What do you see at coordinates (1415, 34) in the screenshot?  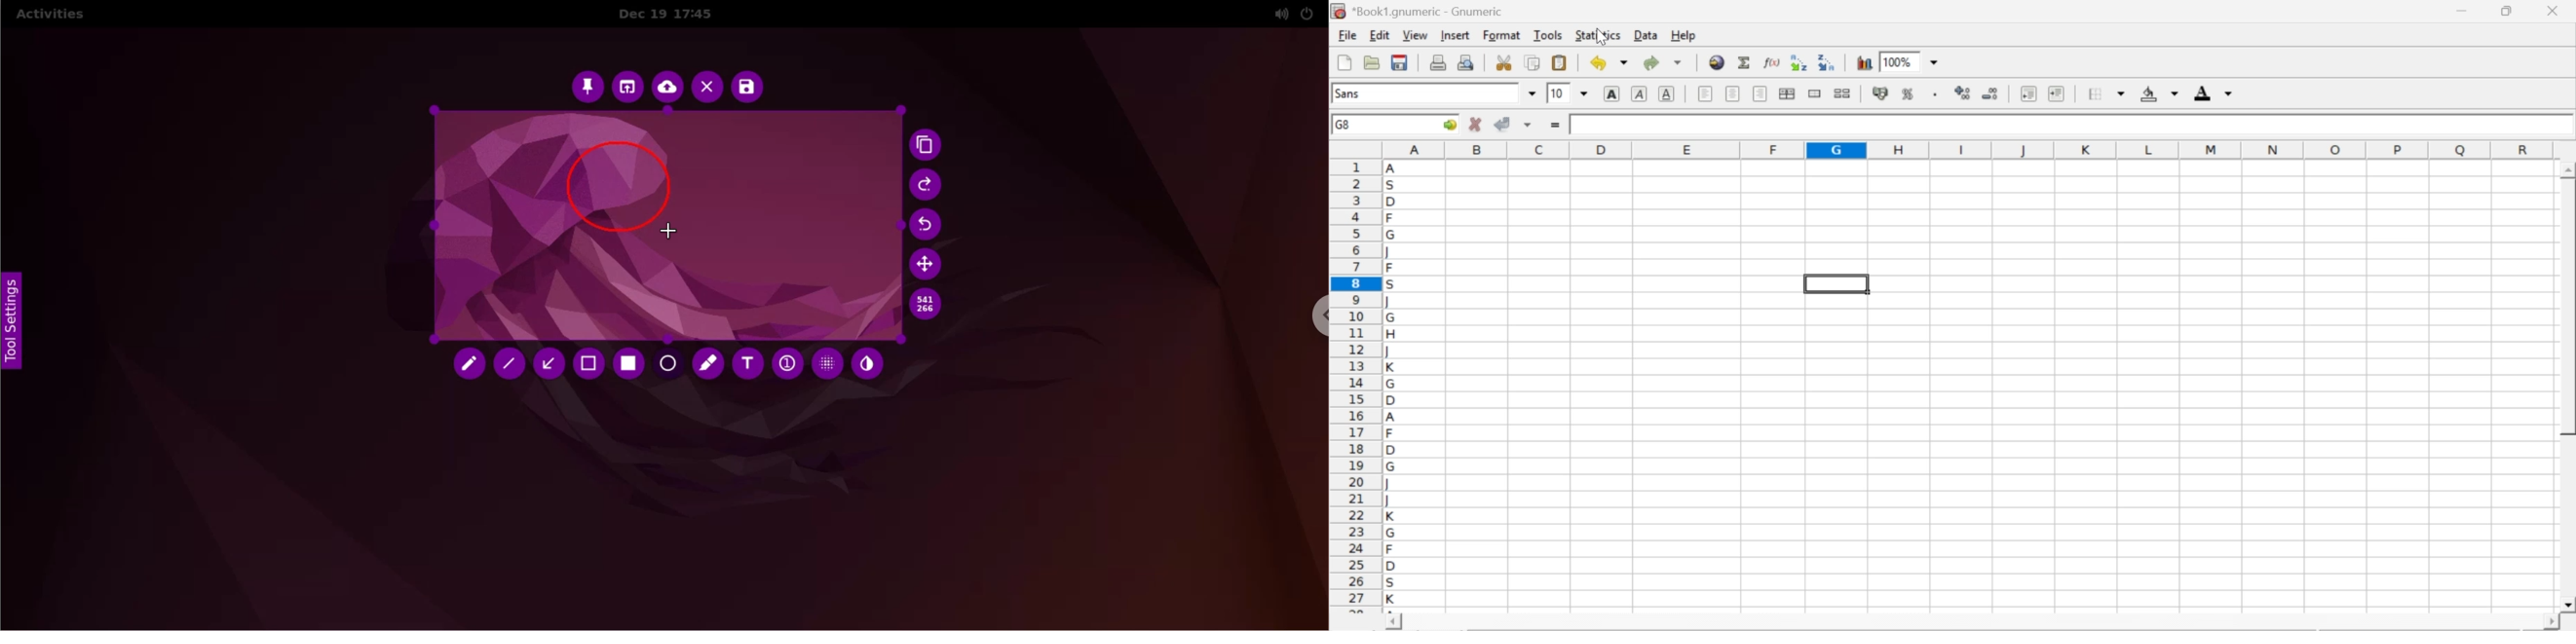 I see `view` at bounding box center [1415, 34].